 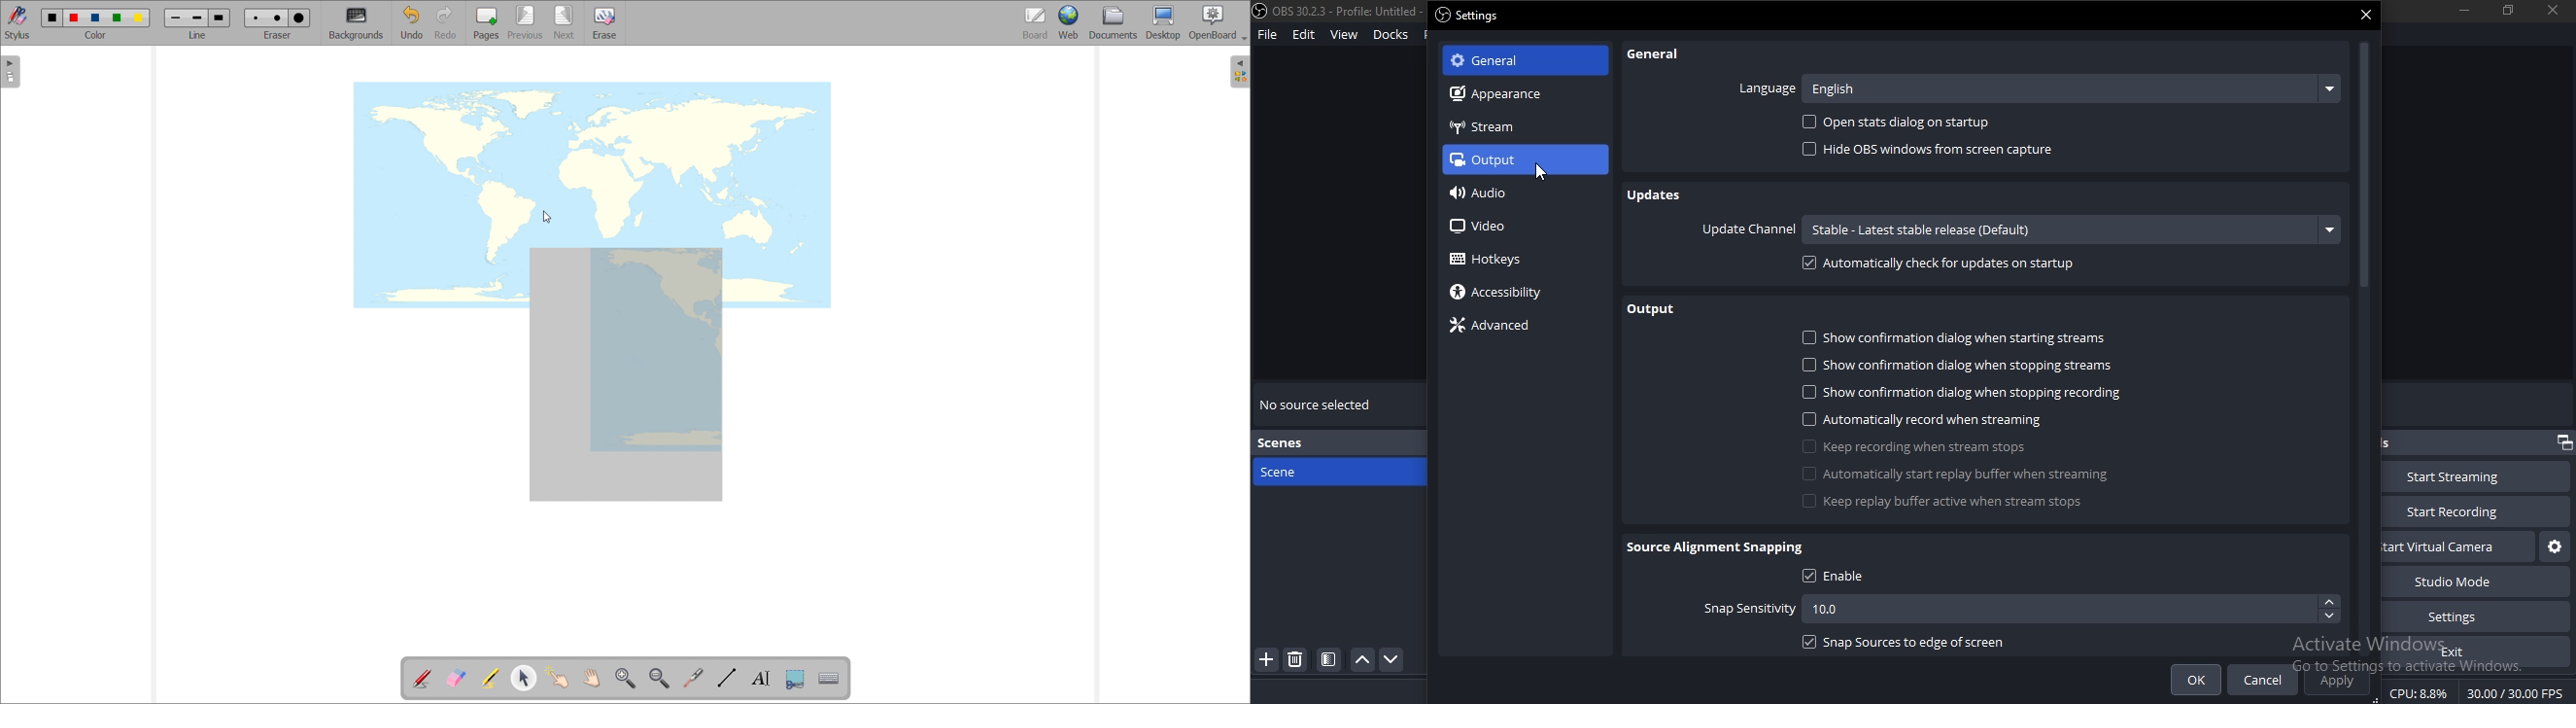 What do you see at coordinates (2508, 9) in the screenshot?
I see `restore` at bounding box center [2508, 9].